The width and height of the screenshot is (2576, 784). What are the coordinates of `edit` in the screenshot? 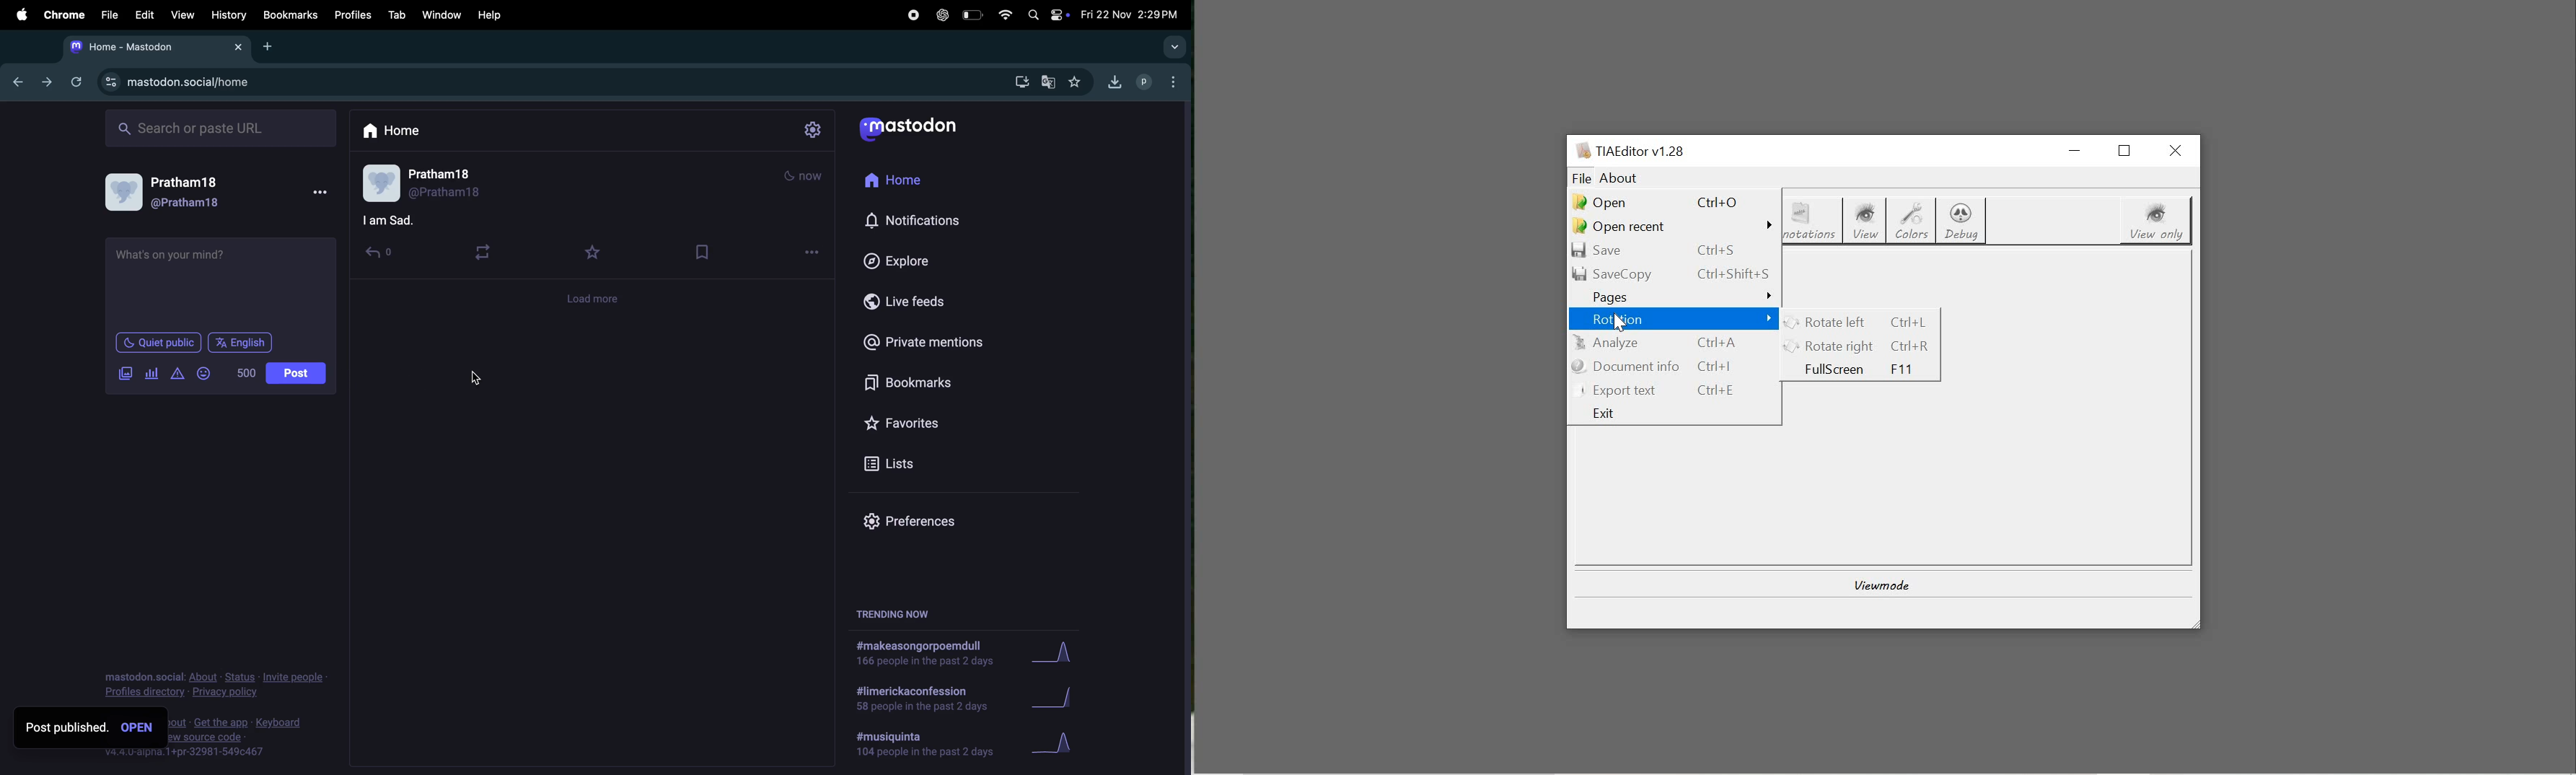 It's located at (144, 15).